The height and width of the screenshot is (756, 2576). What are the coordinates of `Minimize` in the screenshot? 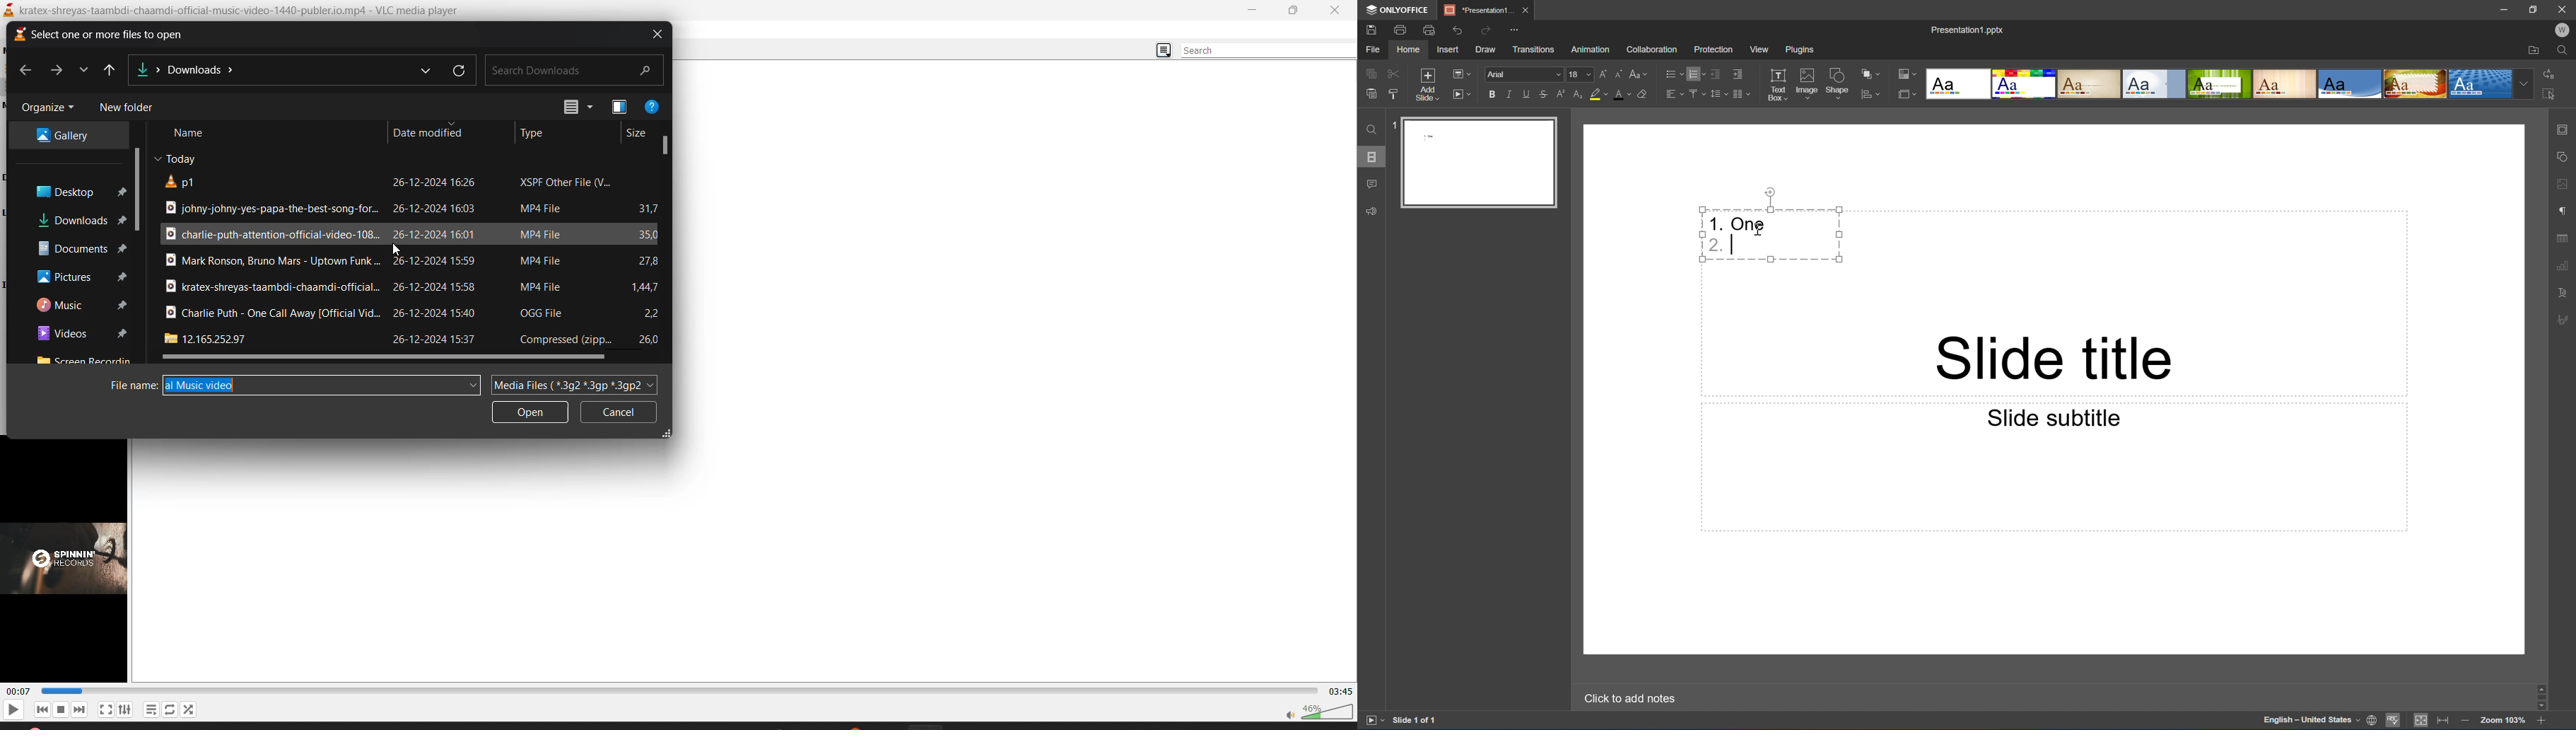 It's located at (2504, 9).